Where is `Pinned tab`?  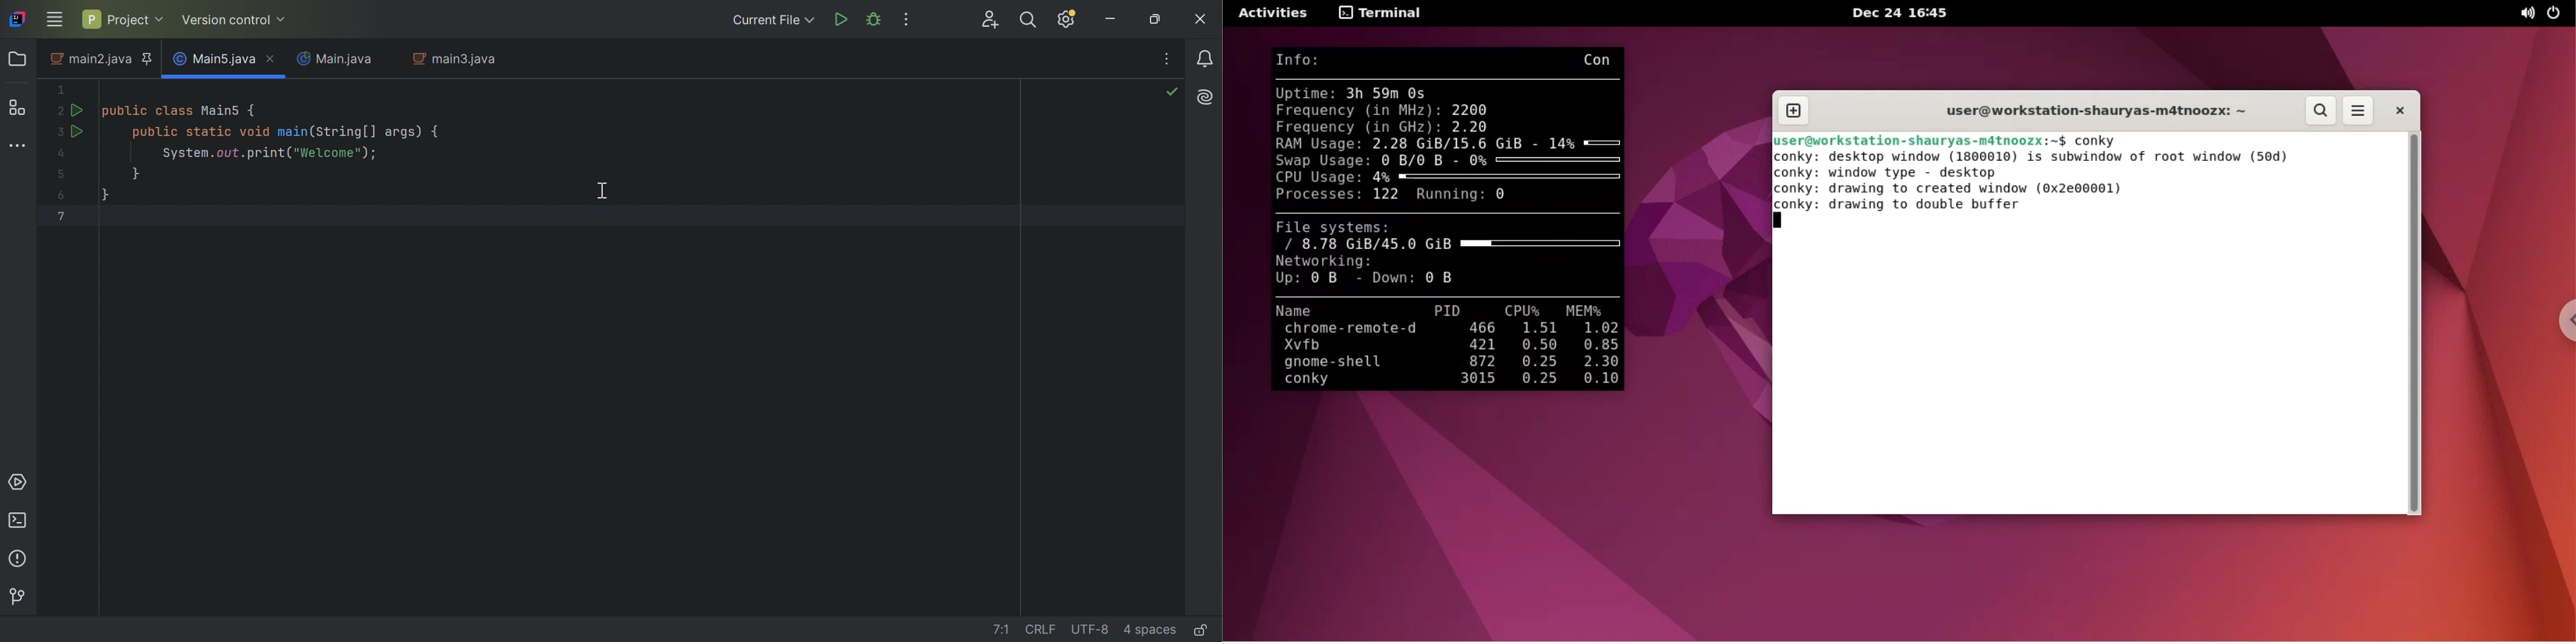
Pinned tab is located at coordinates (148, 59).